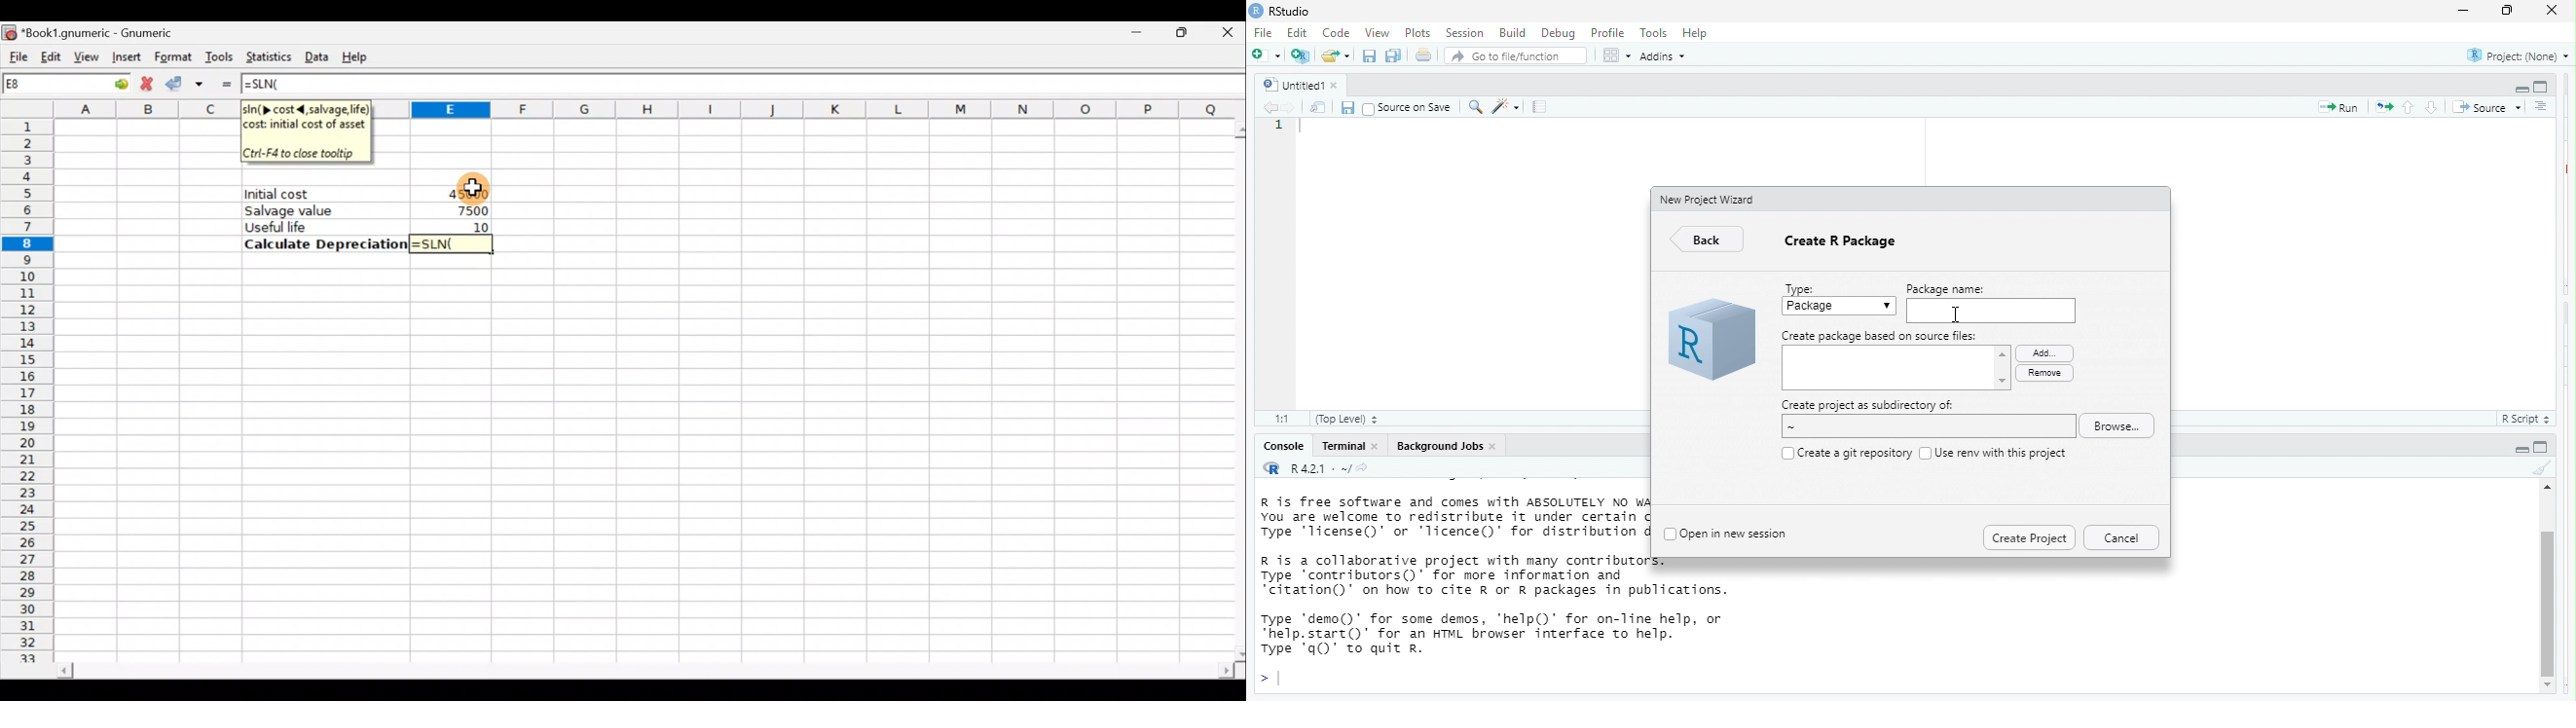 This screenshot has height=728, width=2576. Describe the element at coordinates (2121, 426) in the screenshot. I see ` Browse. ` at that location.